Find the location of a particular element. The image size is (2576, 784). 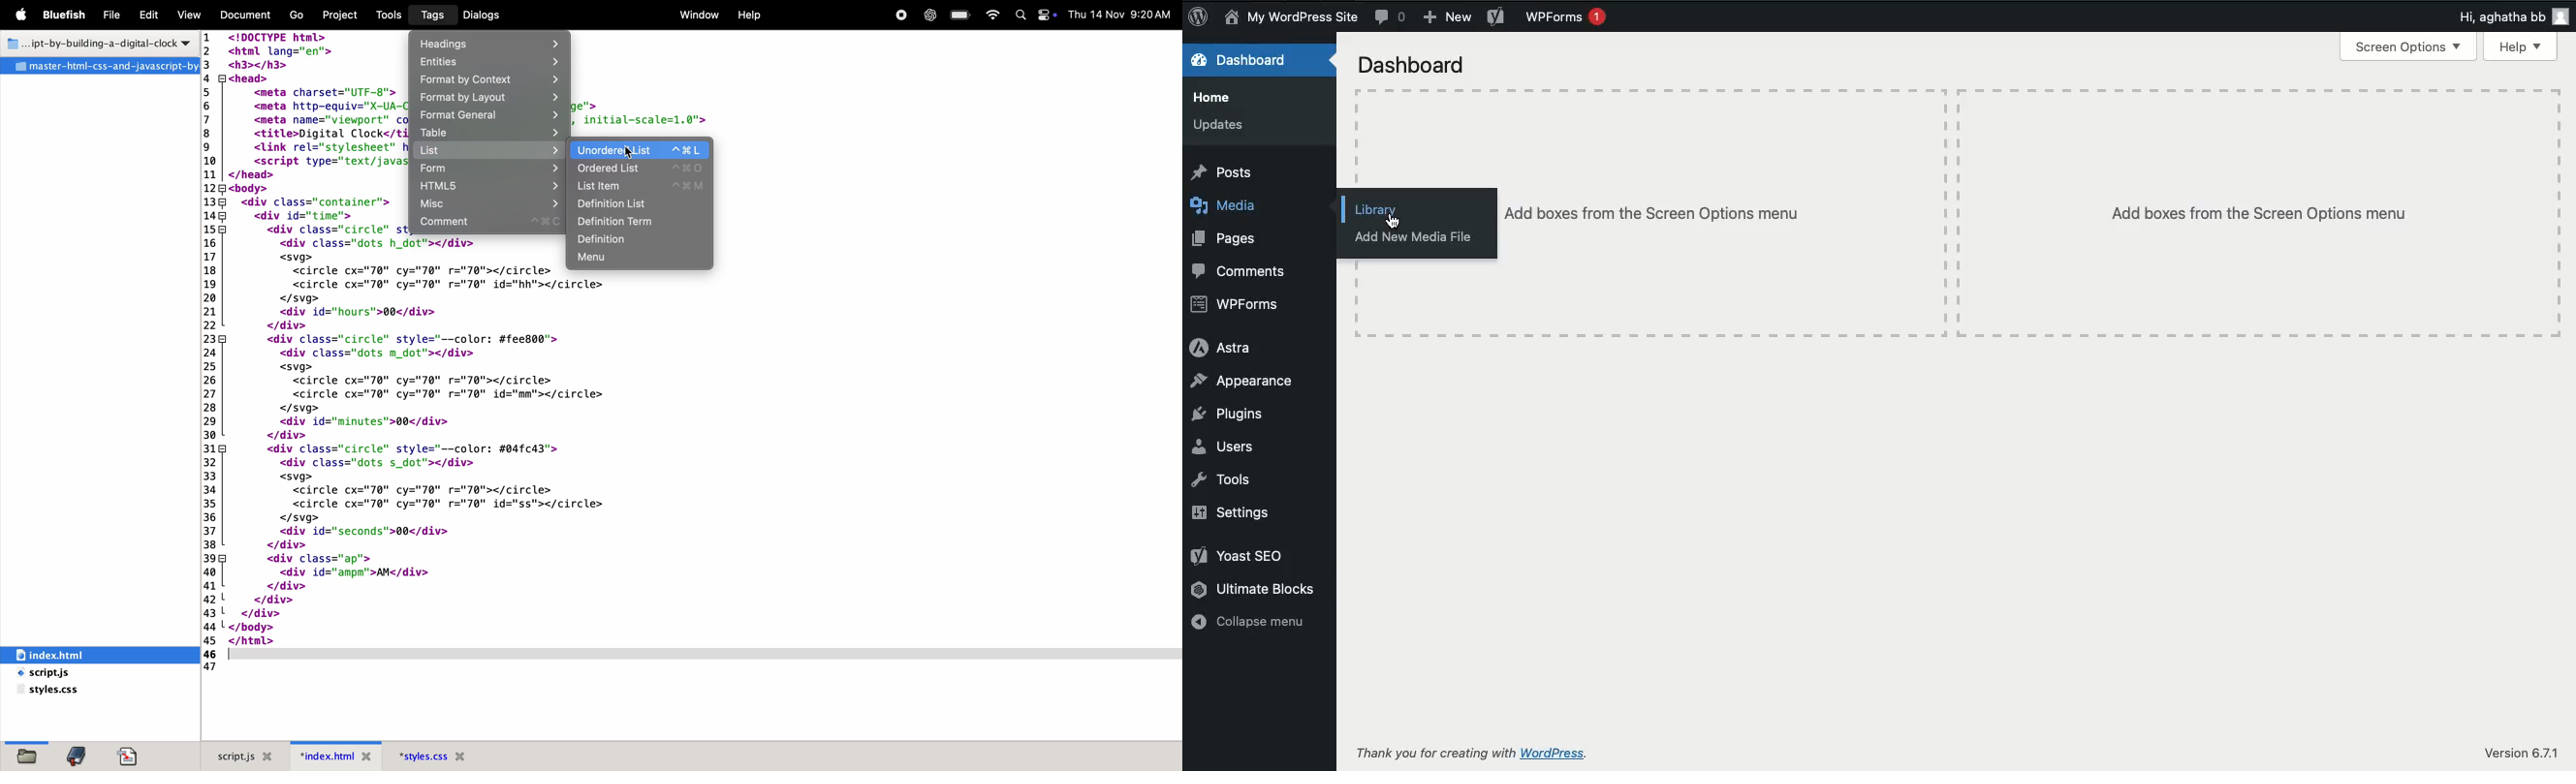

cursor is located at coordinates (1395, 222).